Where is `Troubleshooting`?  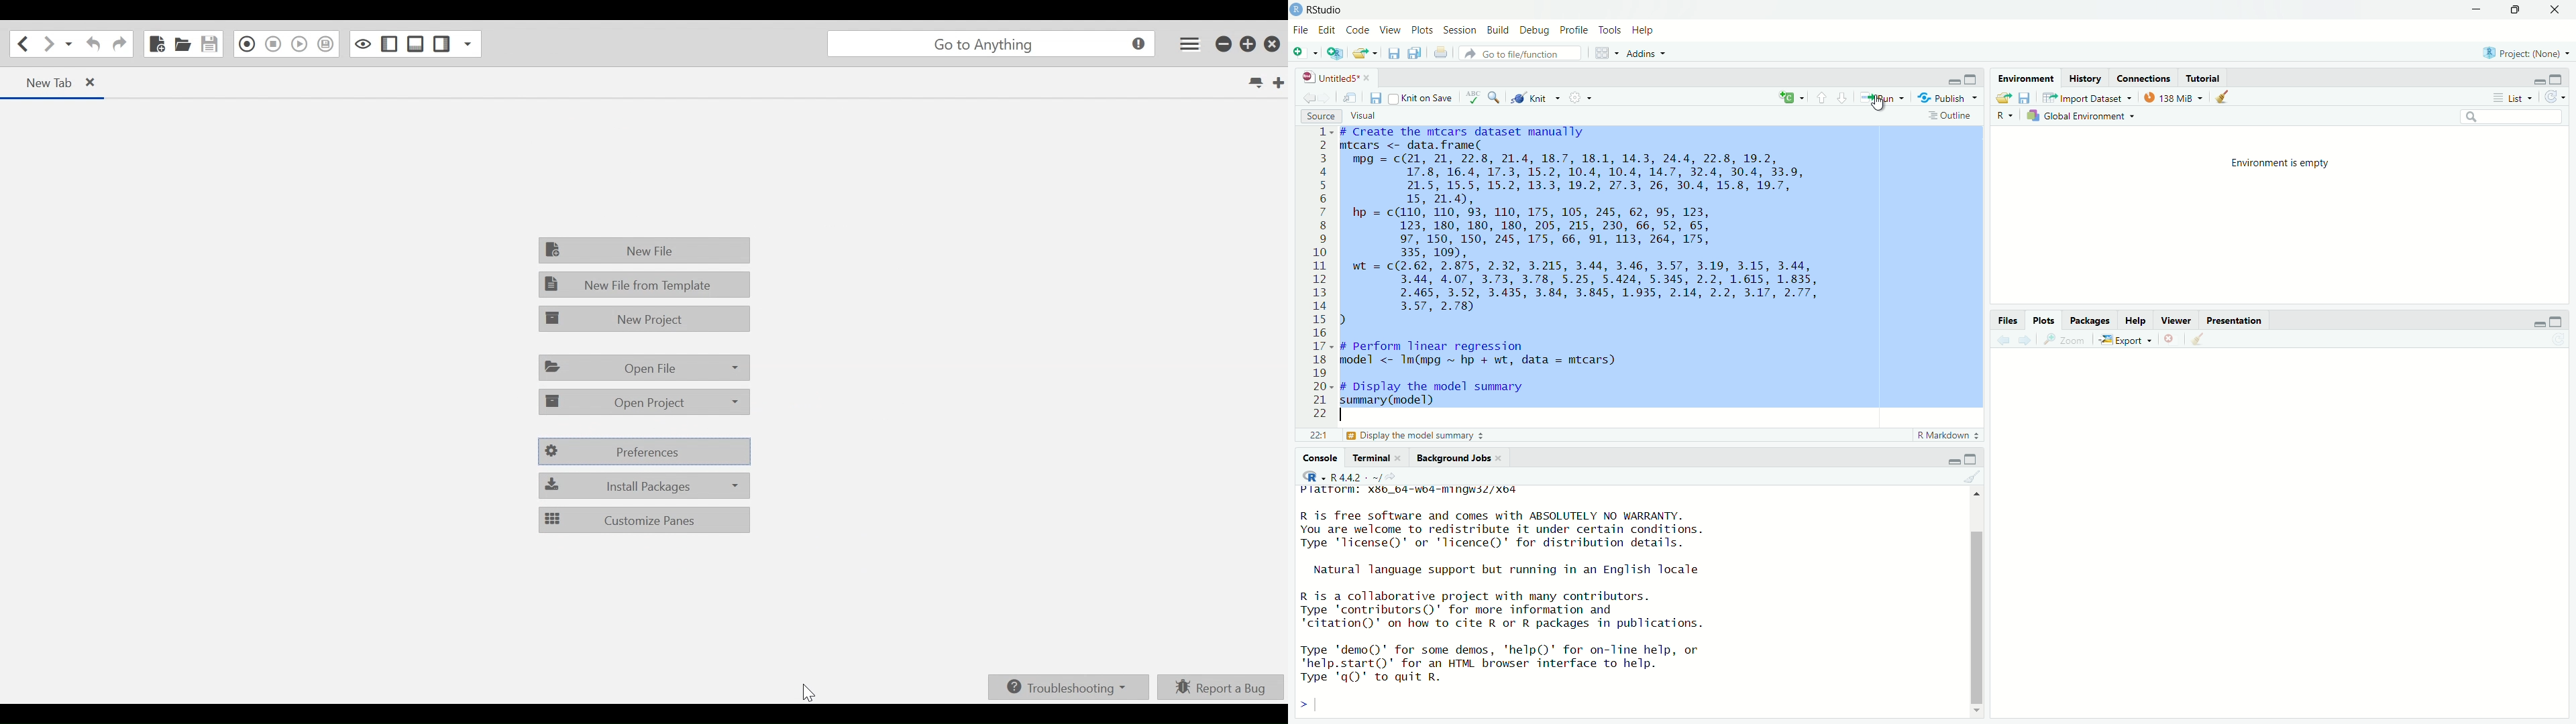 Troubleshooting is located at coordinates (1069, 686).